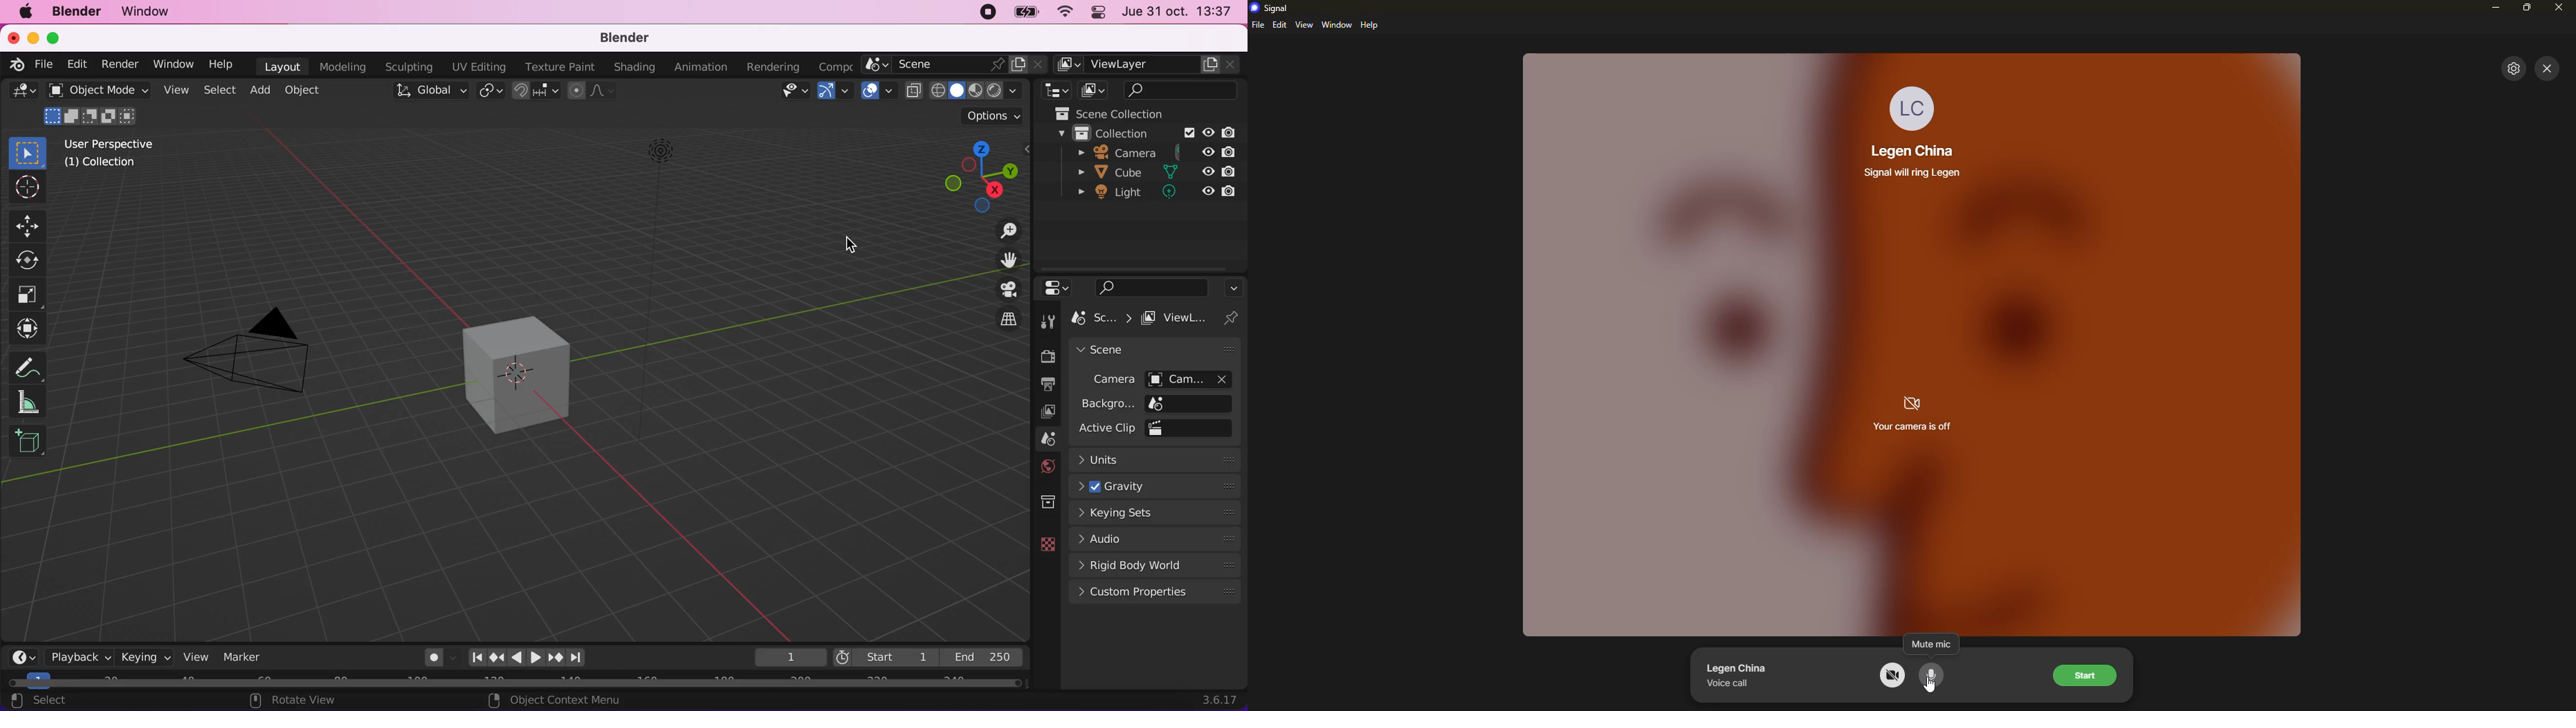 The height and width of the screenshot is (728, 2576). What do you see at coordinates (195, 657) in the screenshot?
I see `view` at bounding box center [195, 657].